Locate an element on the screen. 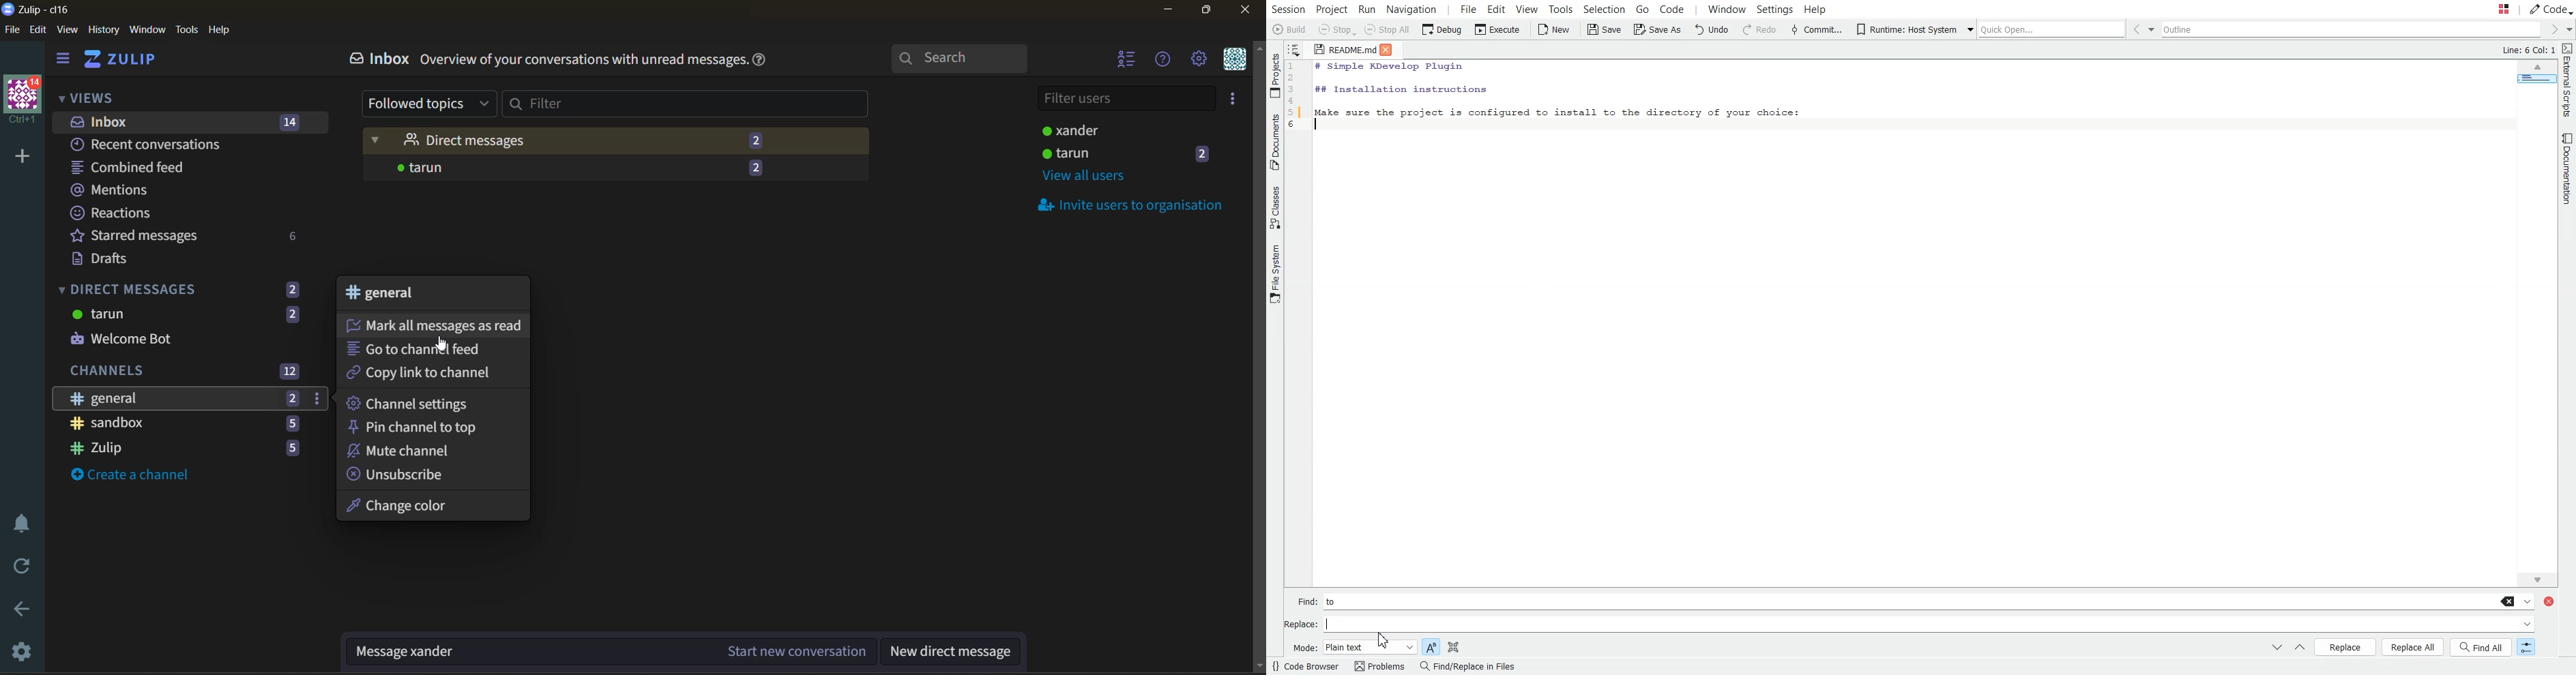 The height and width of the screenshot is (700, 2576). followed topics is located at coordinates (429, 103).